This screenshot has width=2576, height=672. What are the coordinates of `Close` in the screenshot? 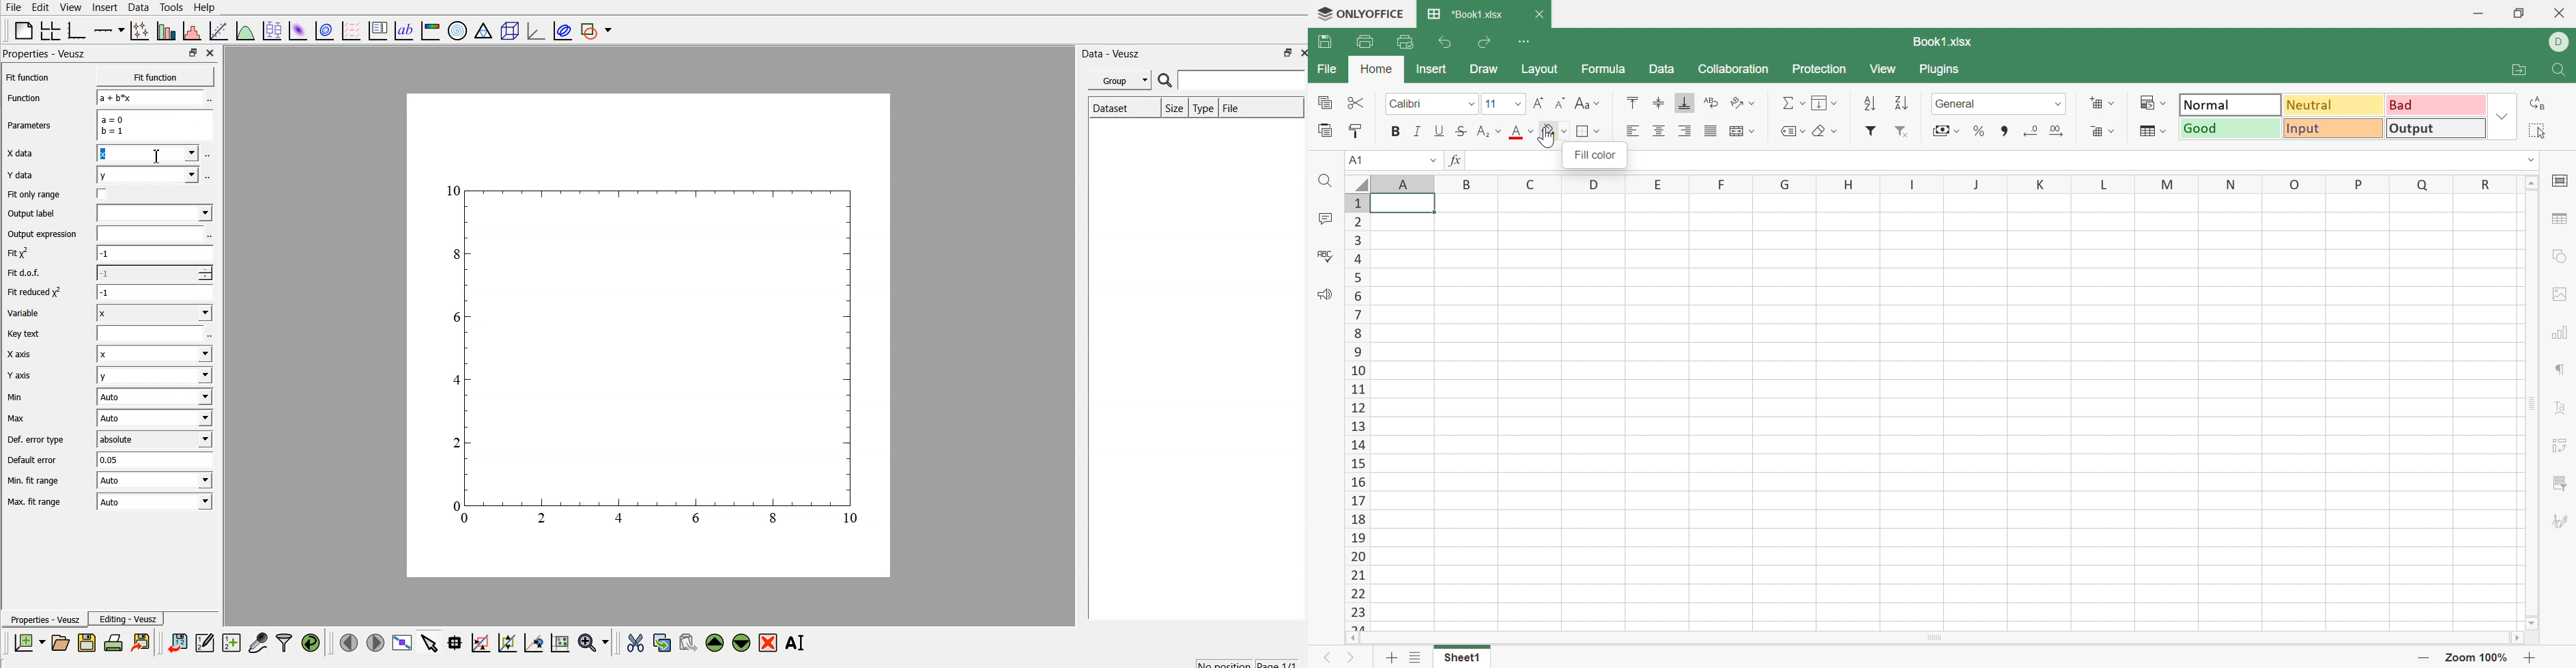 It's located at (1539, 13).